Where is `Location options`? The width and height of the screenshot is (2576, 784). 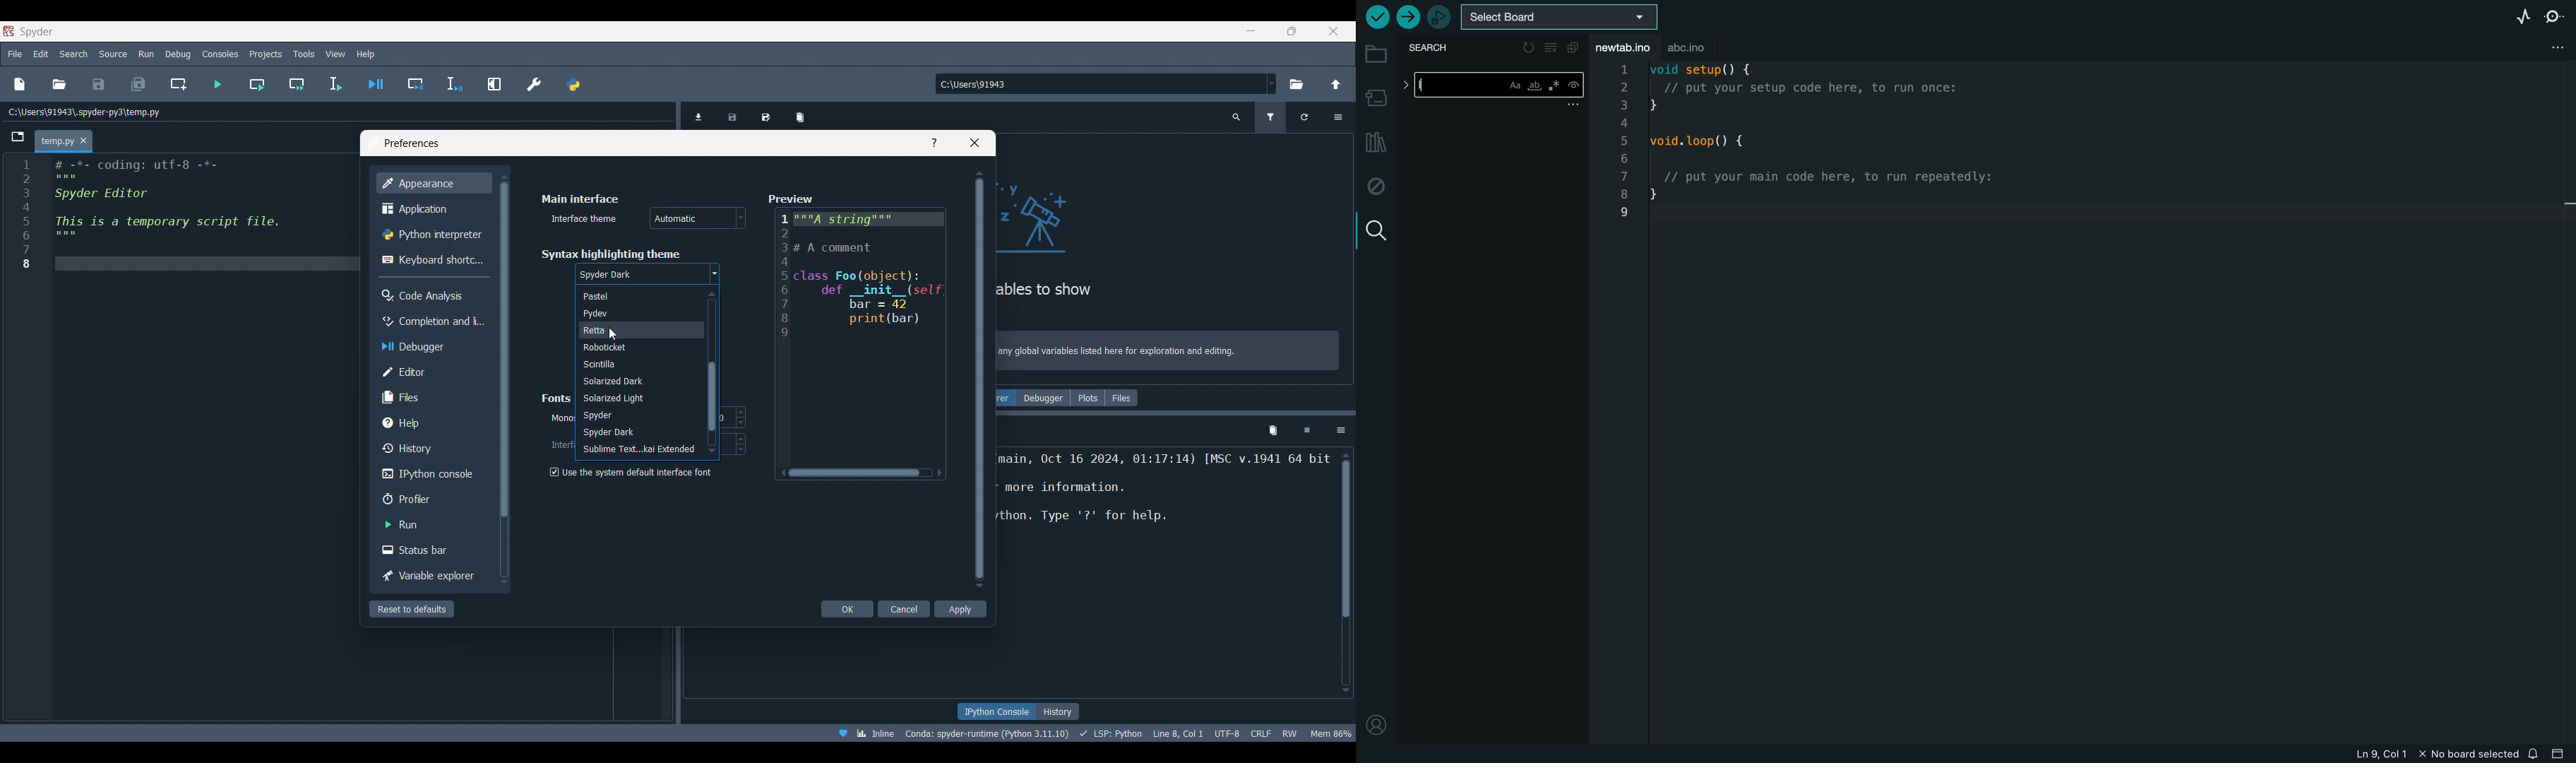 Location options is located at coordinates (1272, 83).